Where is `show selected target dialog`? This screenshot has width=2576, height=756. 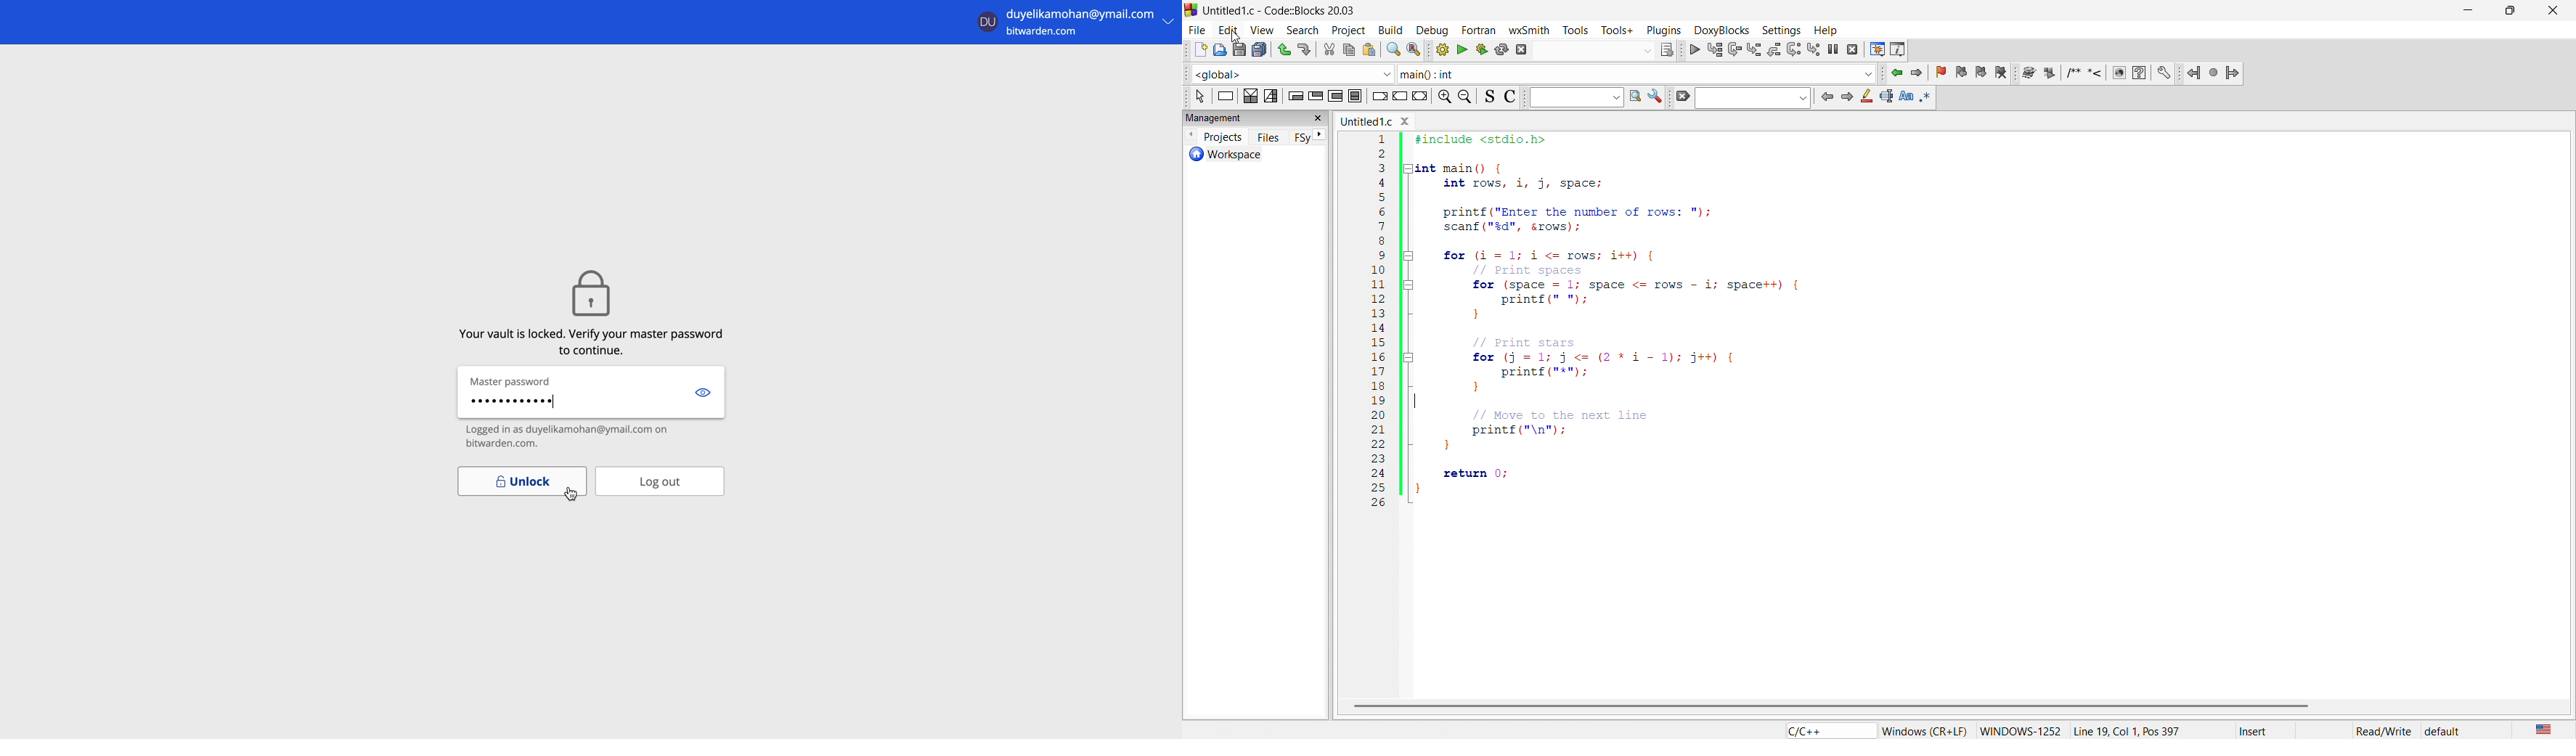 show selected target dialog is located at coordinates (1665, 49).